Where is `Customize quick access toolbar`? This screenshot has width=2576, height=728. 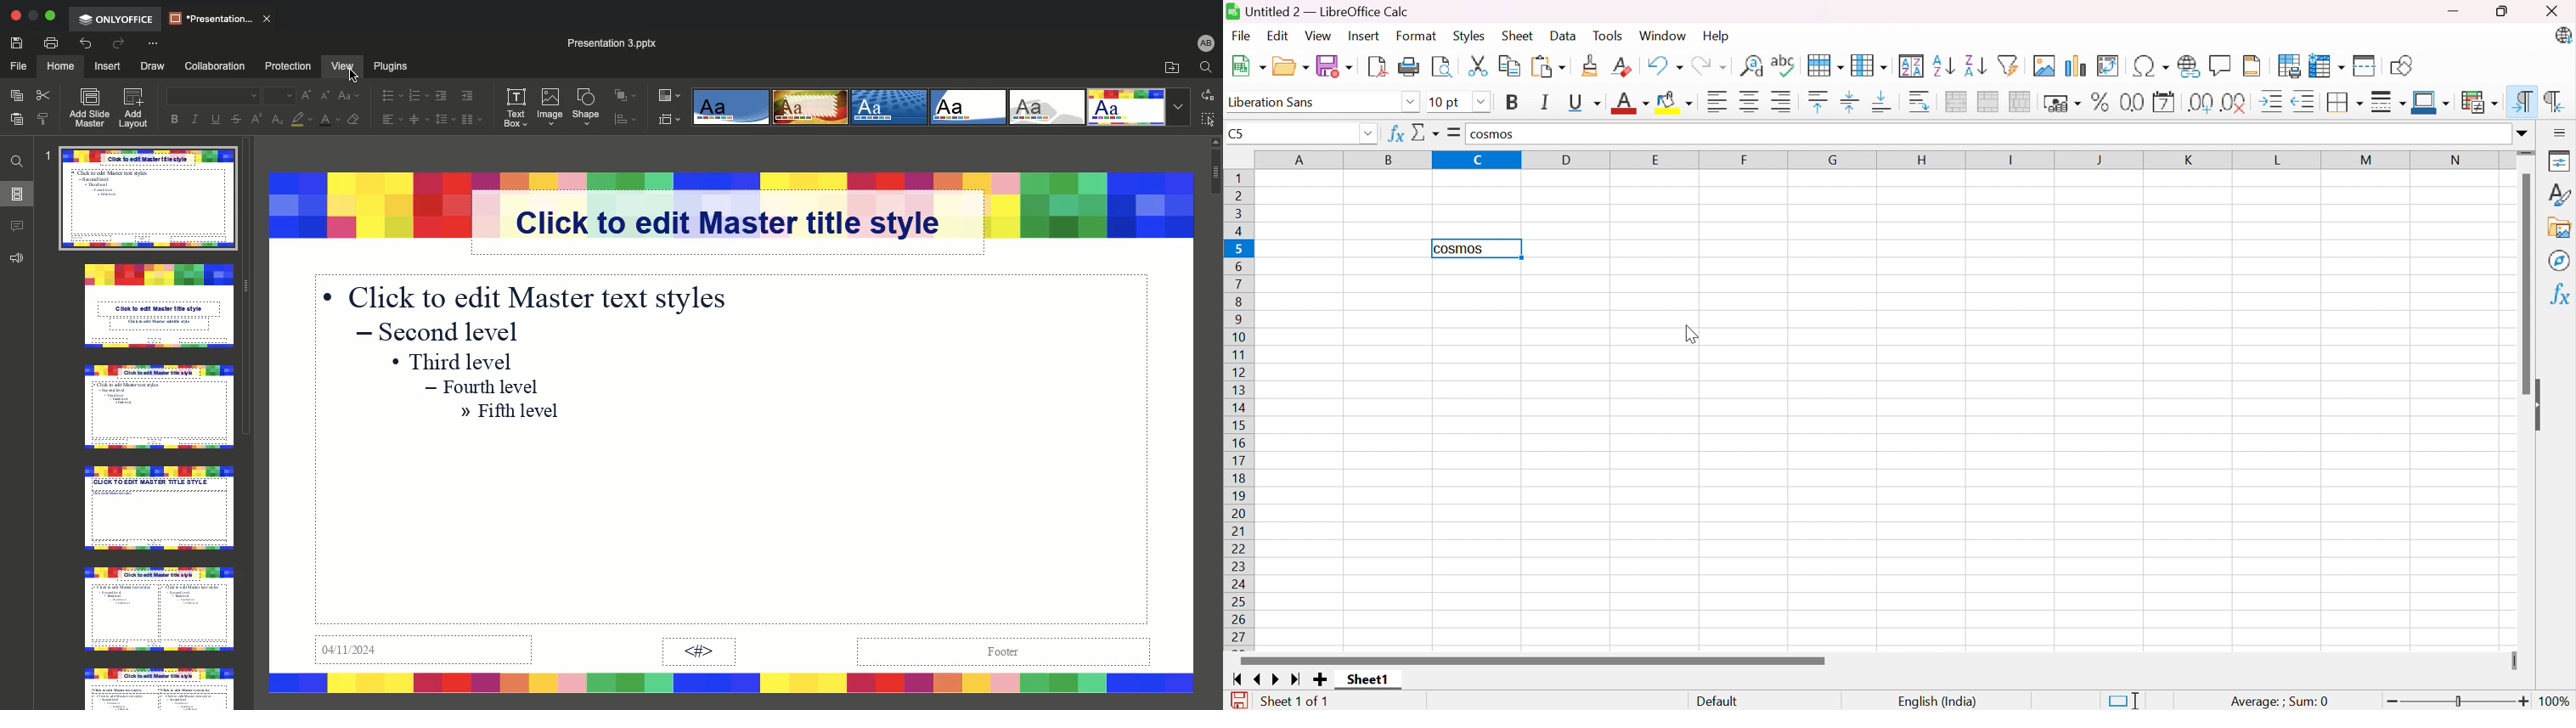 Customize quick access toolbar is located at coordinates (152, 44).